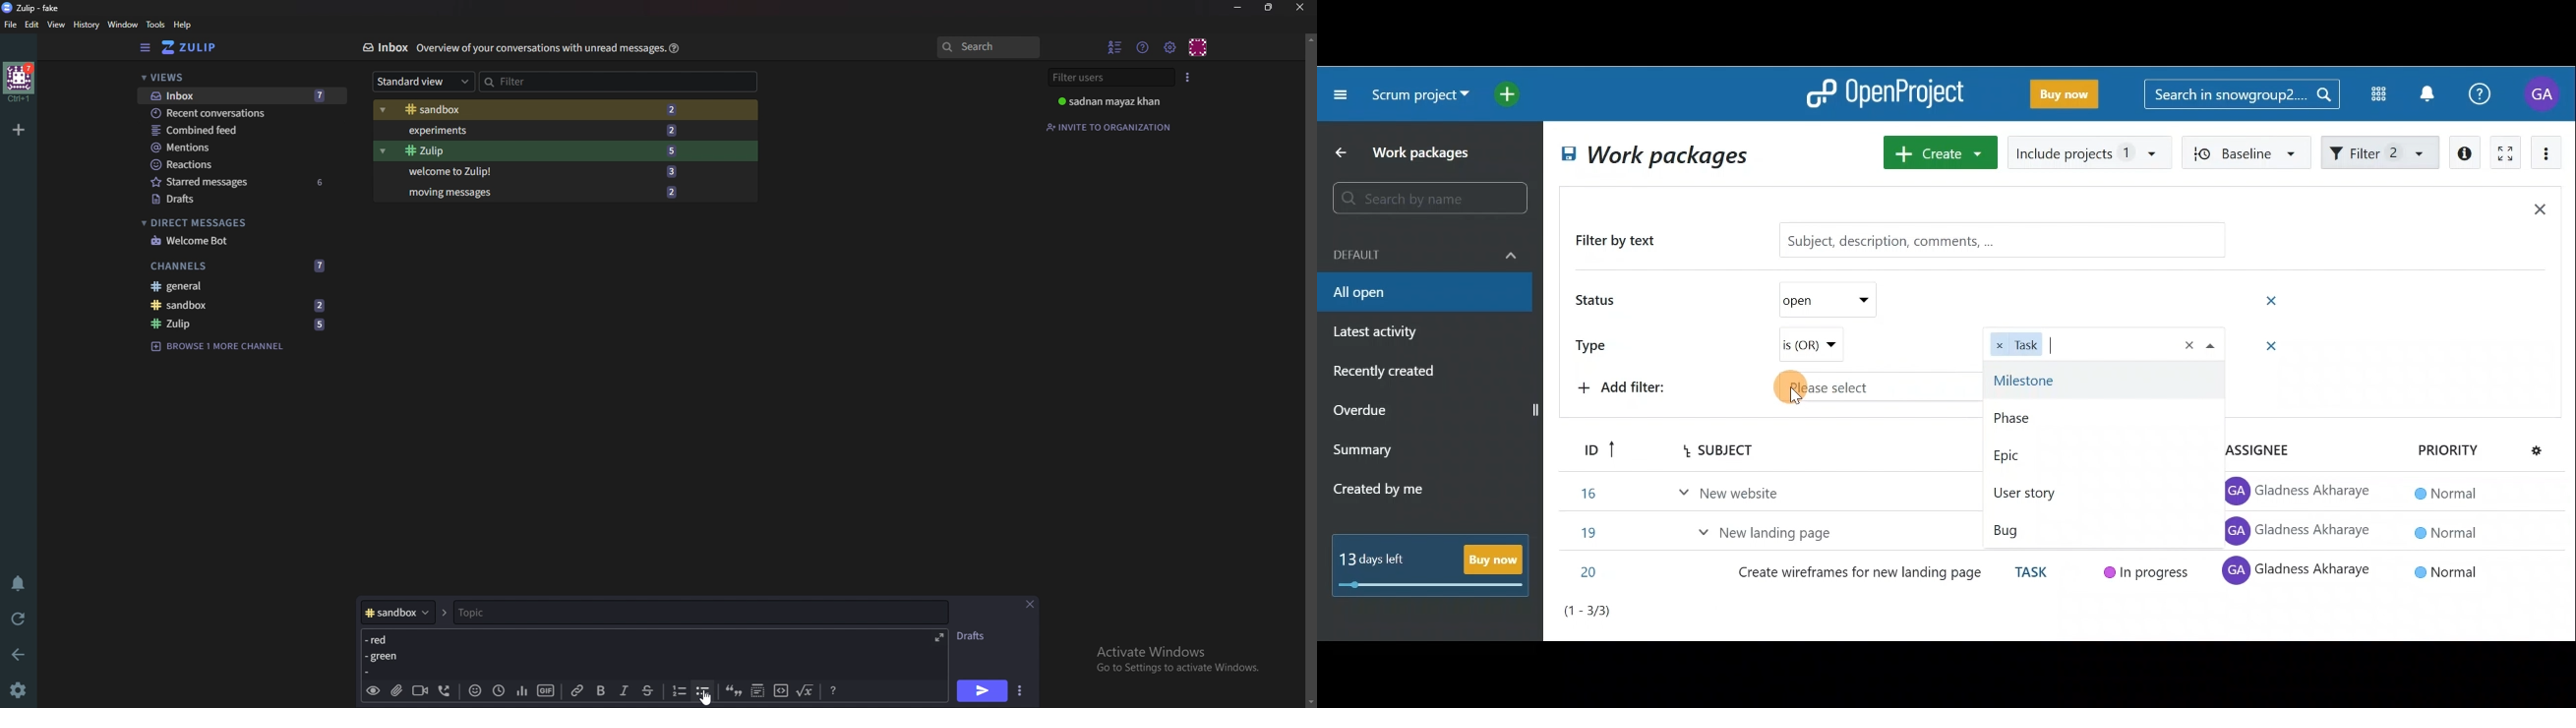 The height and width of the screenshot is (728, 2576). What do you see at coordinates (2038, 571) in the screenshot?
I see `task` at bounding box center [2038, 571].